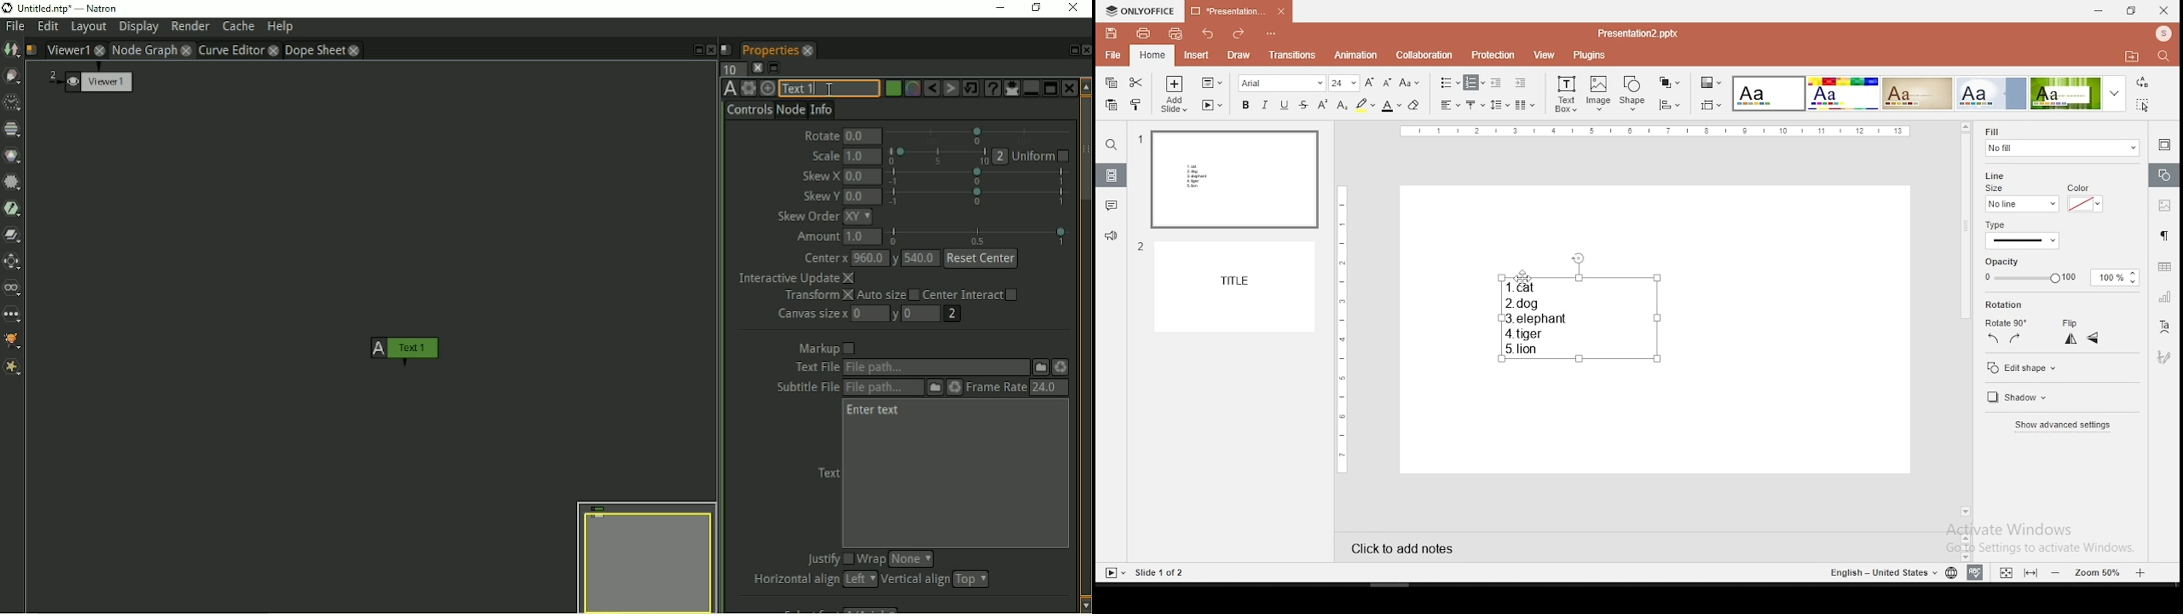 Image resolution: width=2184 pixels, height=616 pixels. What do you see at coordinates (2060, 140) in the screenshot?
I see `fill settings` at bounding box center [2060, 140].